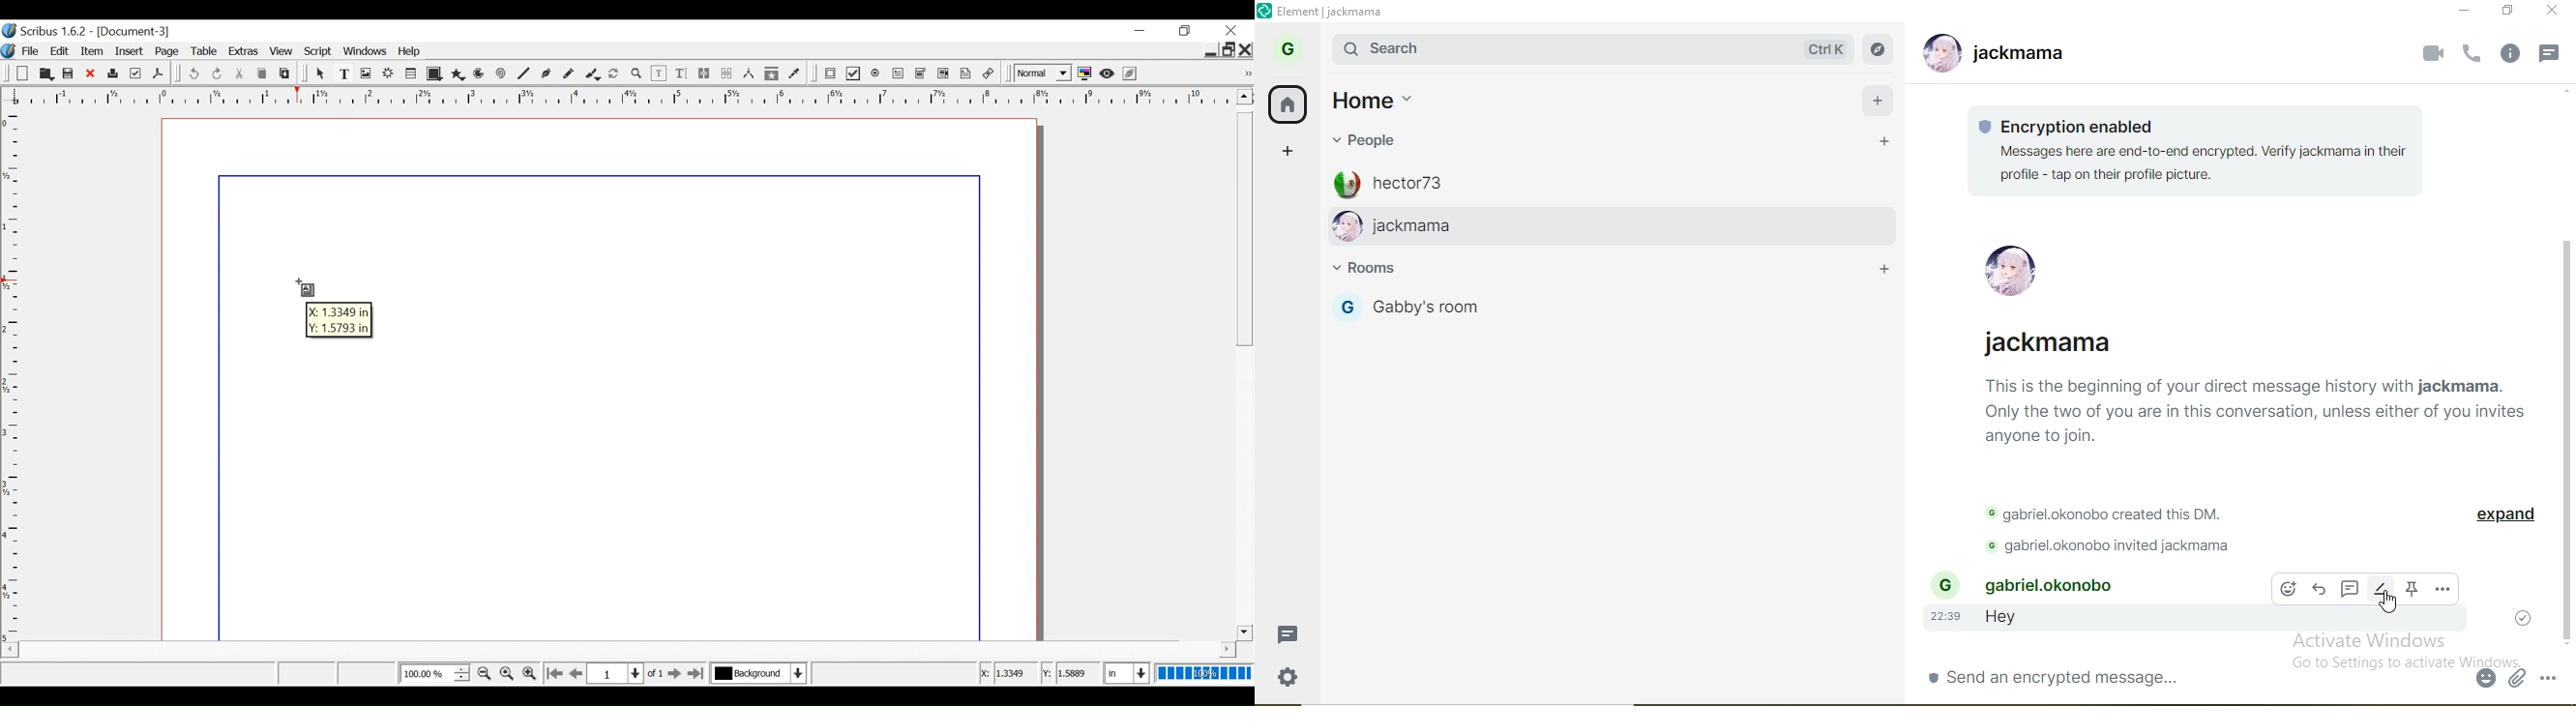  I want to click on profile, so click(1285, 53).